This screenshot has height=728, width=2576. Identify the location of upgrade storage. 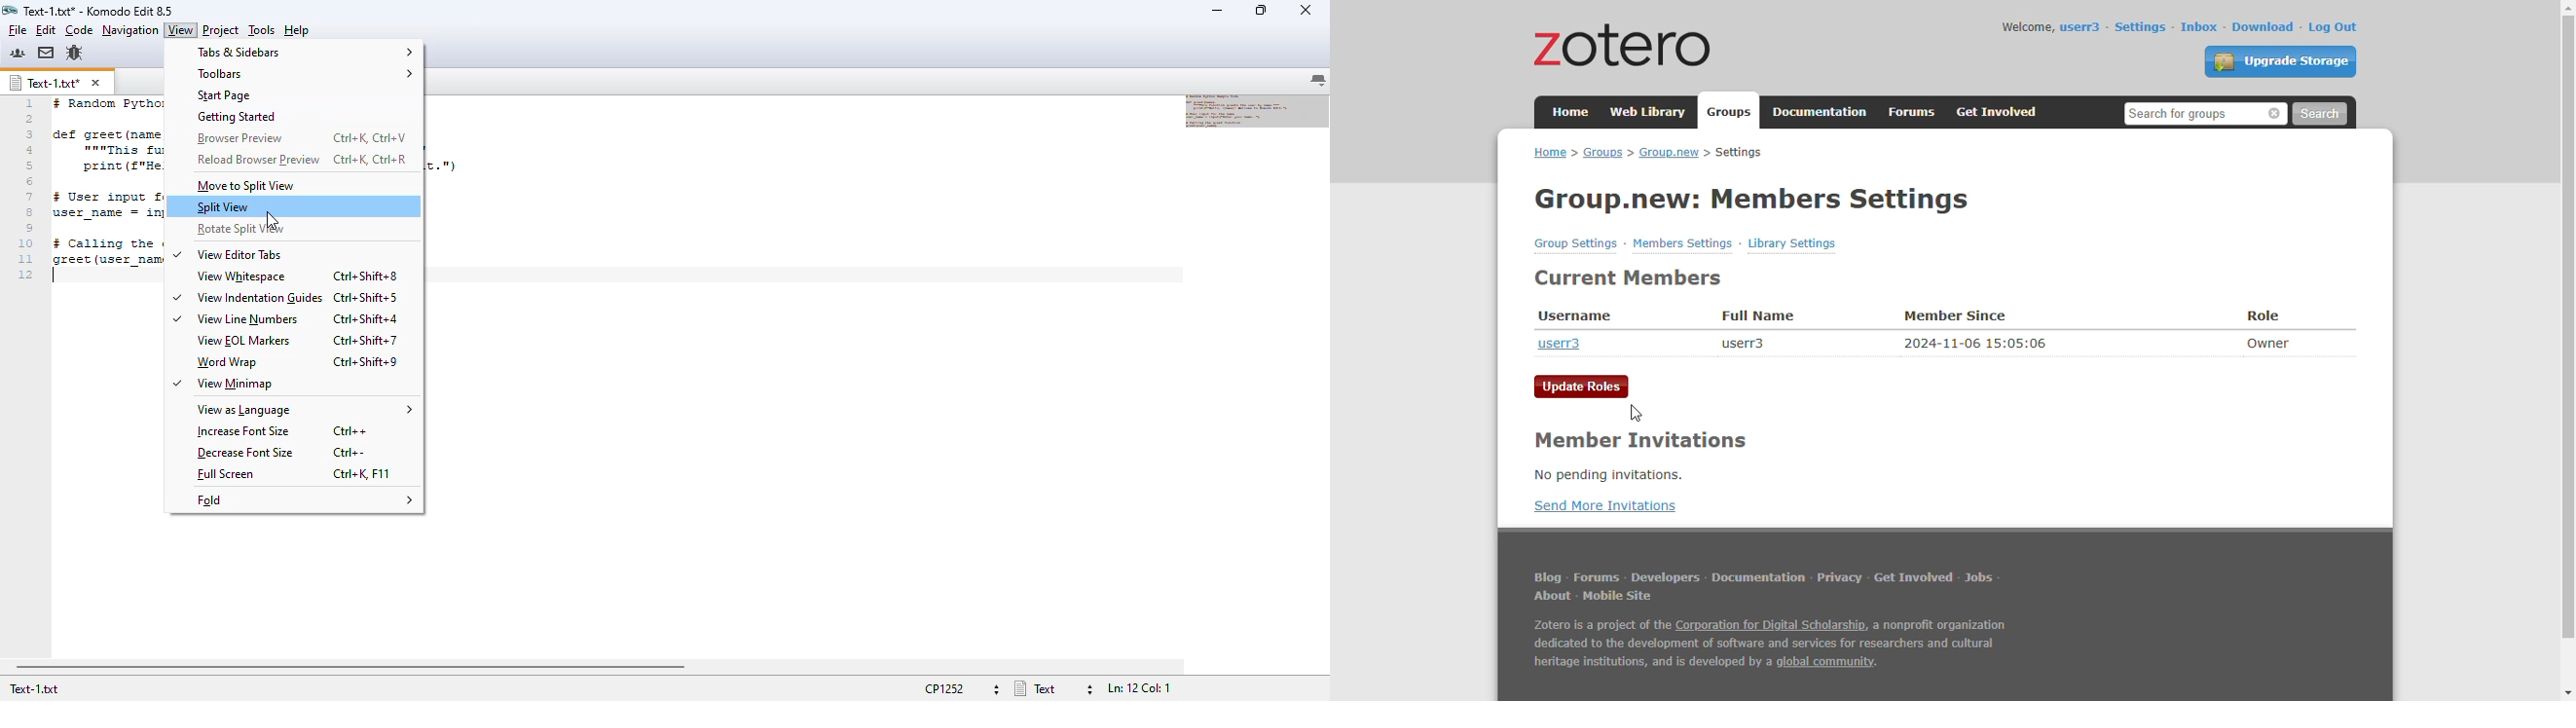
(2282, 61).